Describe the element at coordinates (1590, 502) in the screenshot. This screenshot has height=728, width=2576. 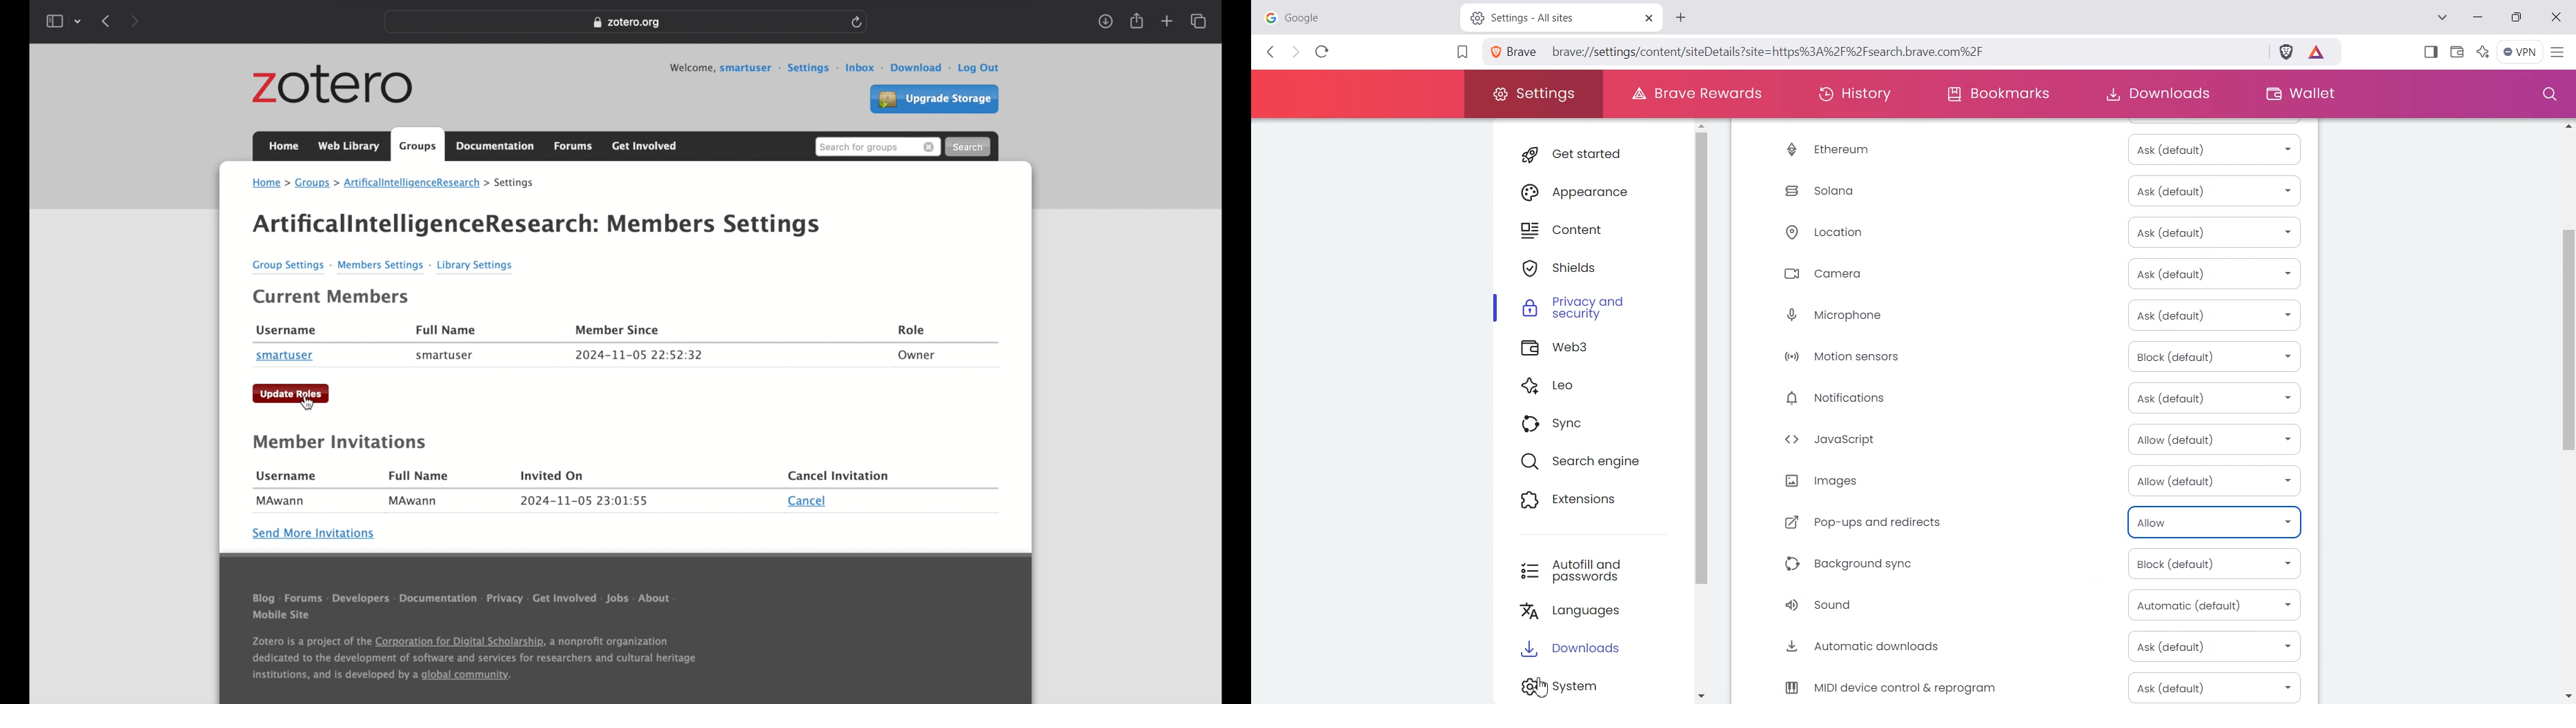
I see `Extensions` at that location.